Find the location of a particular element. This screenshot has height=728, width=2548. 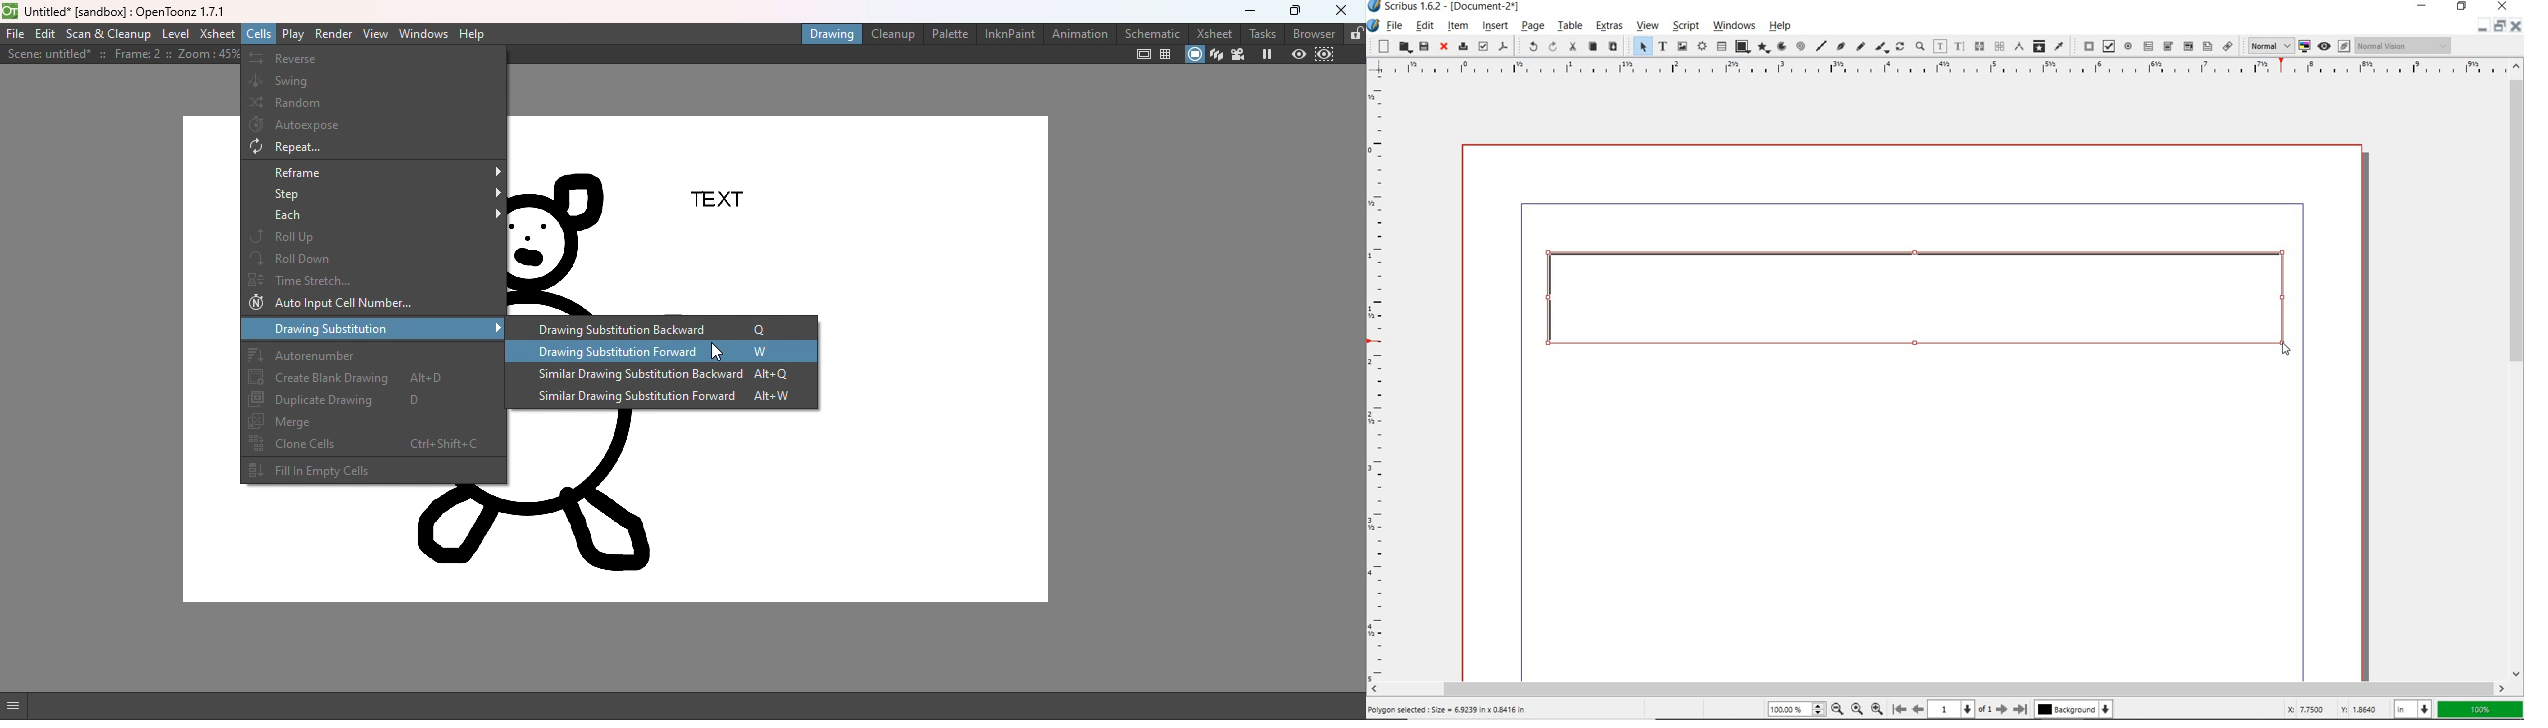

drawn rectangle is located at coordinates (1922, 305).